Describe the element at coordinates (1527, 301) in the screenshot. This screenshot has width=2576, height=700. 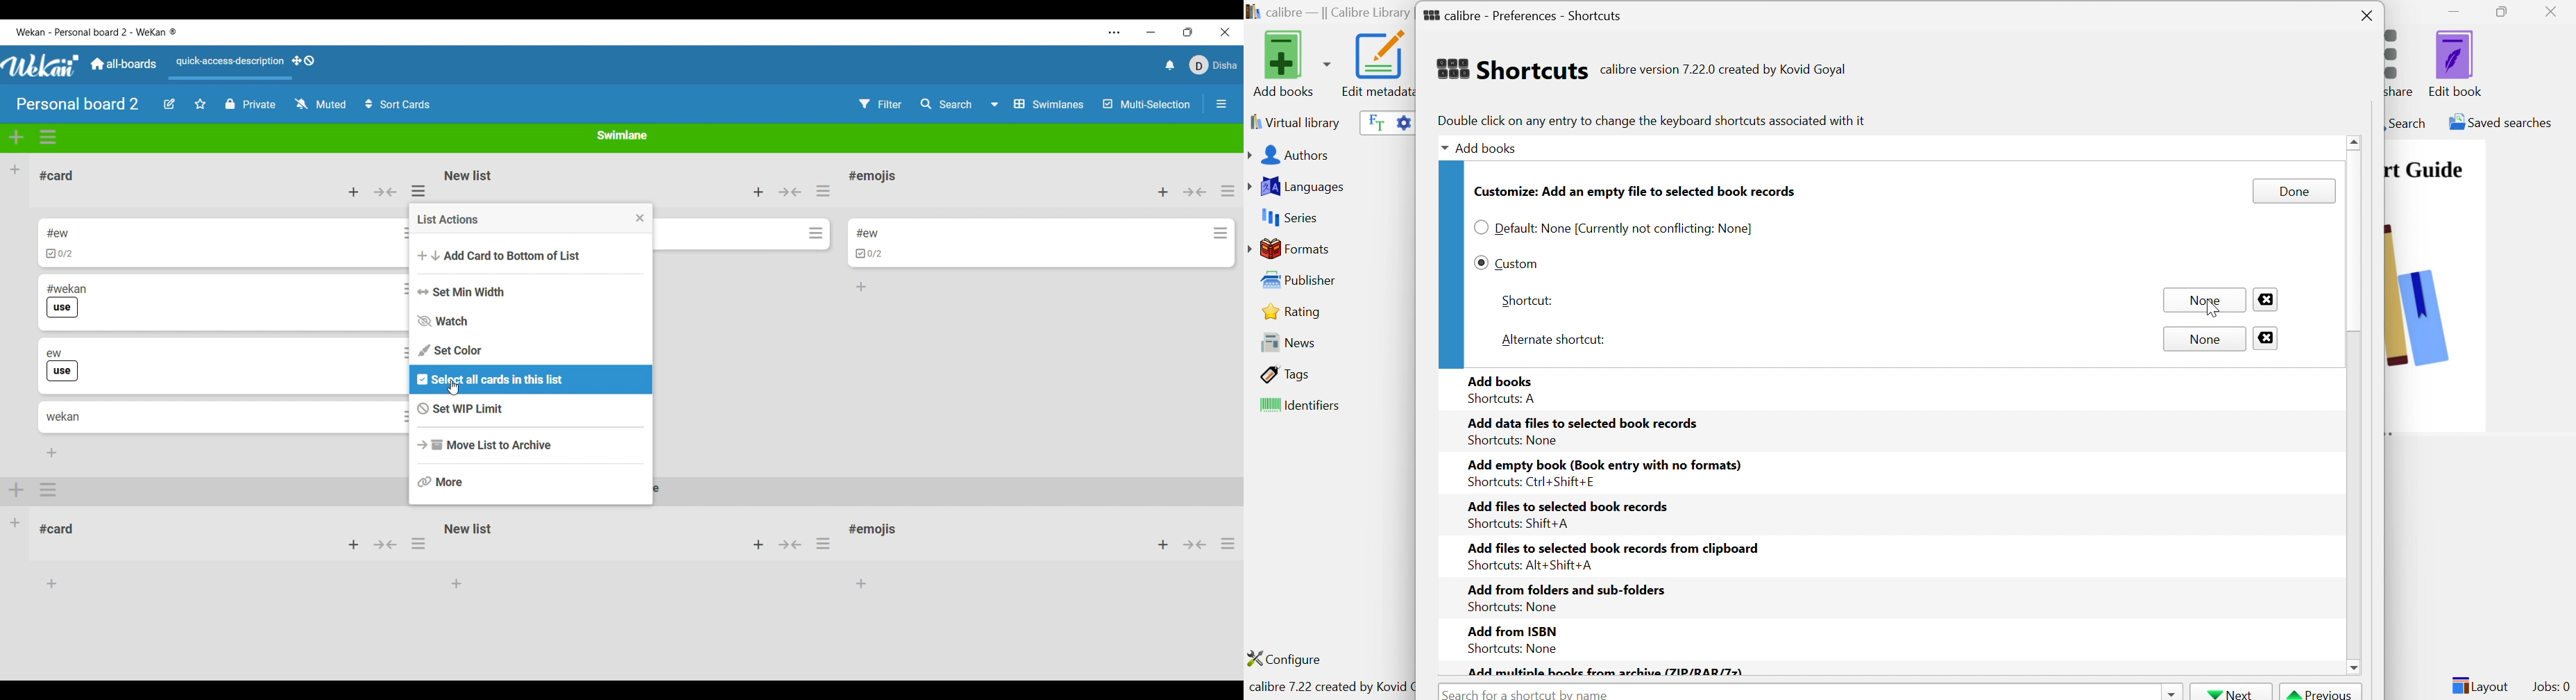
I see `Shortcut` at that location.